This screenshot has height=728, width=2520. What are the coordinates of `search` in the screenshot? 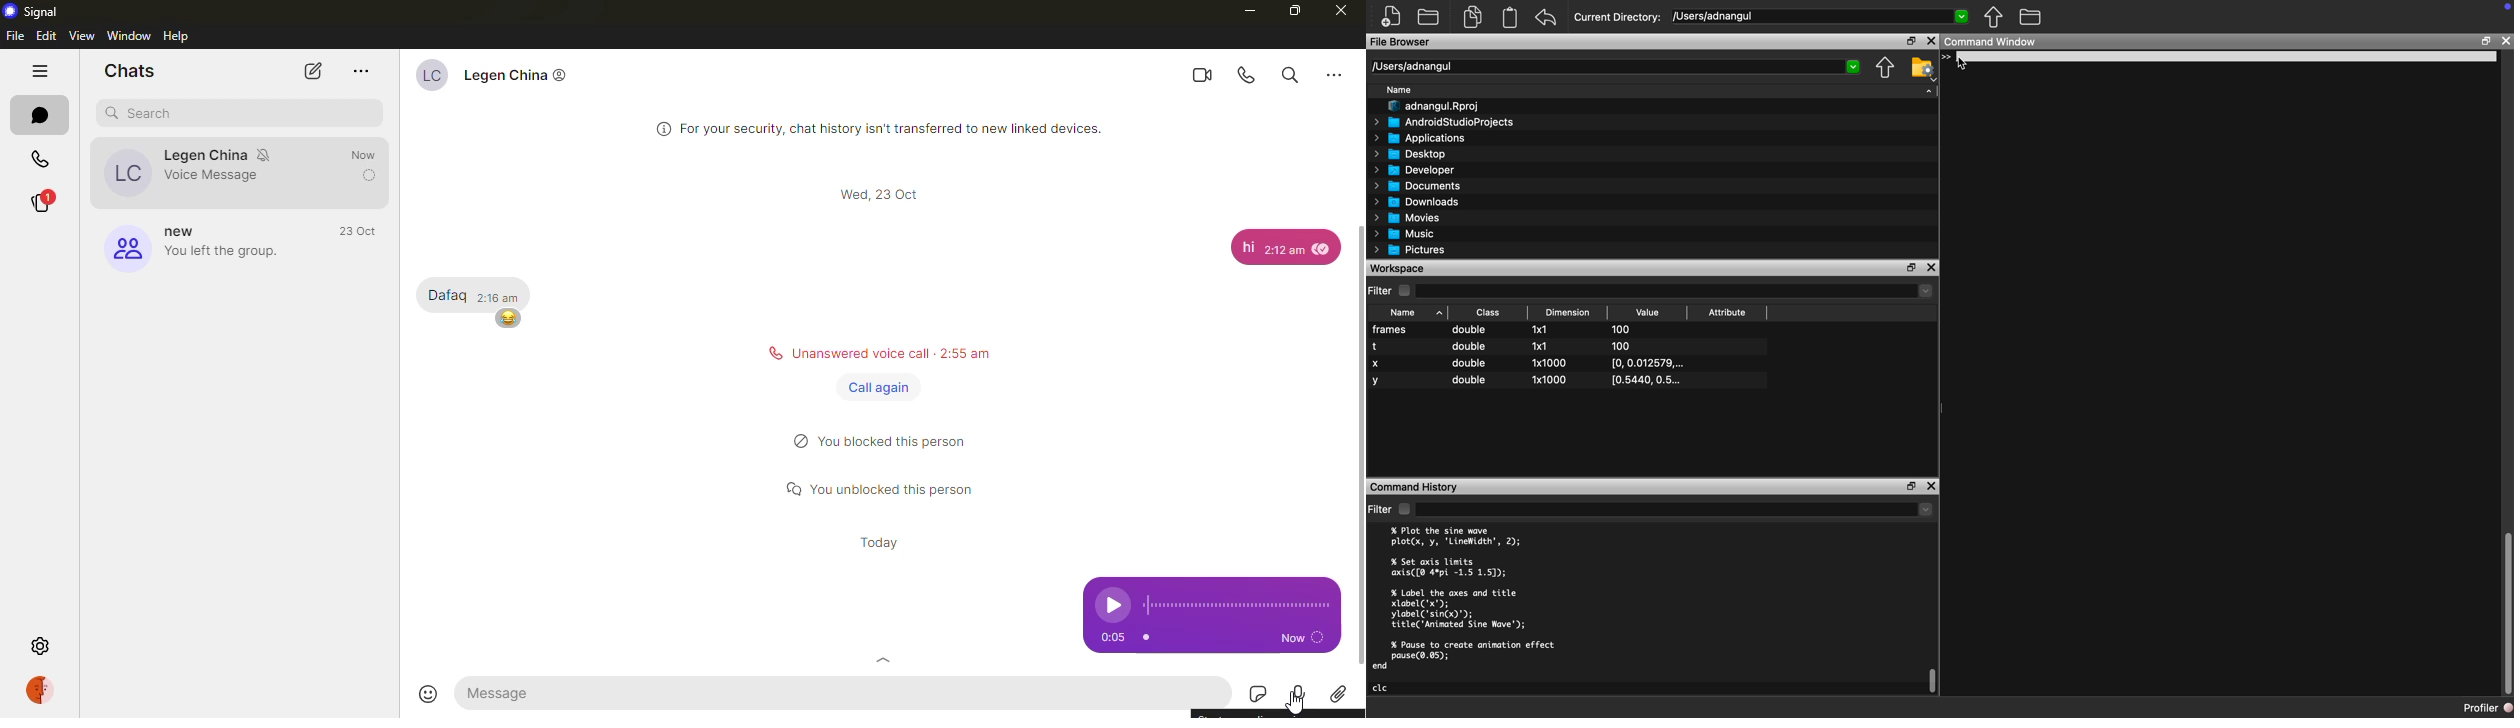 It's located at (1288, 72).